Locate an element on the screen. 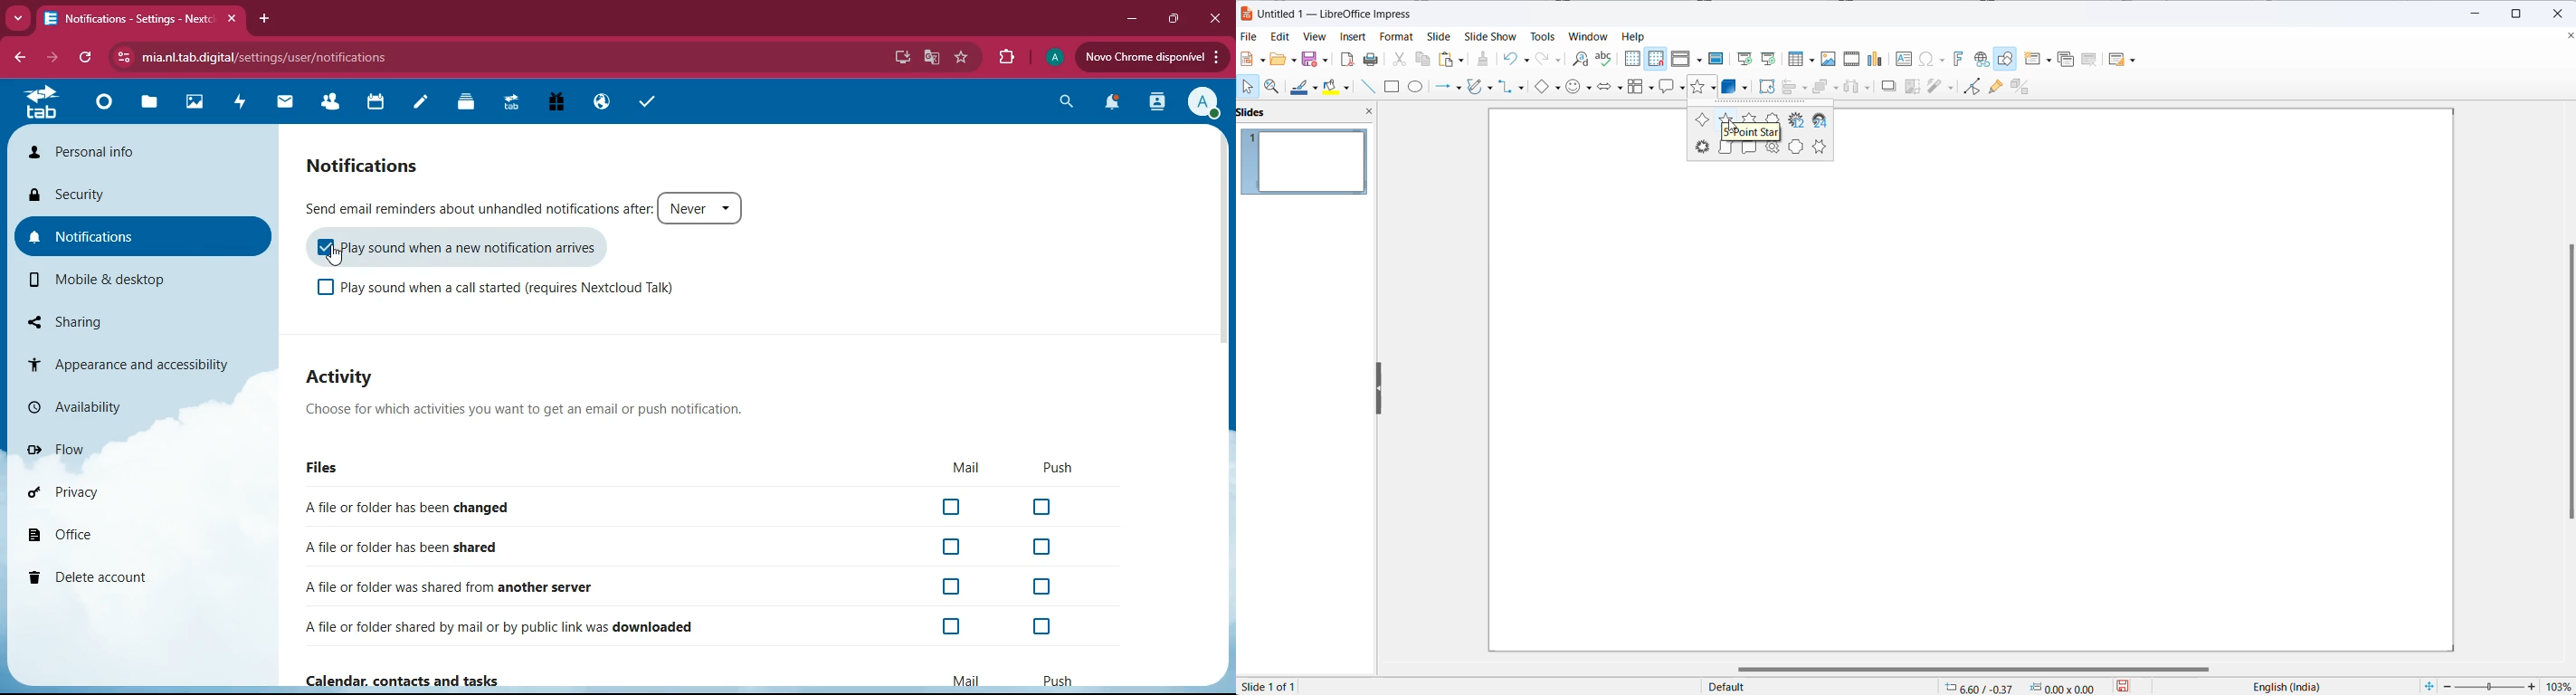  page type is located at coordinates (1818, 687).